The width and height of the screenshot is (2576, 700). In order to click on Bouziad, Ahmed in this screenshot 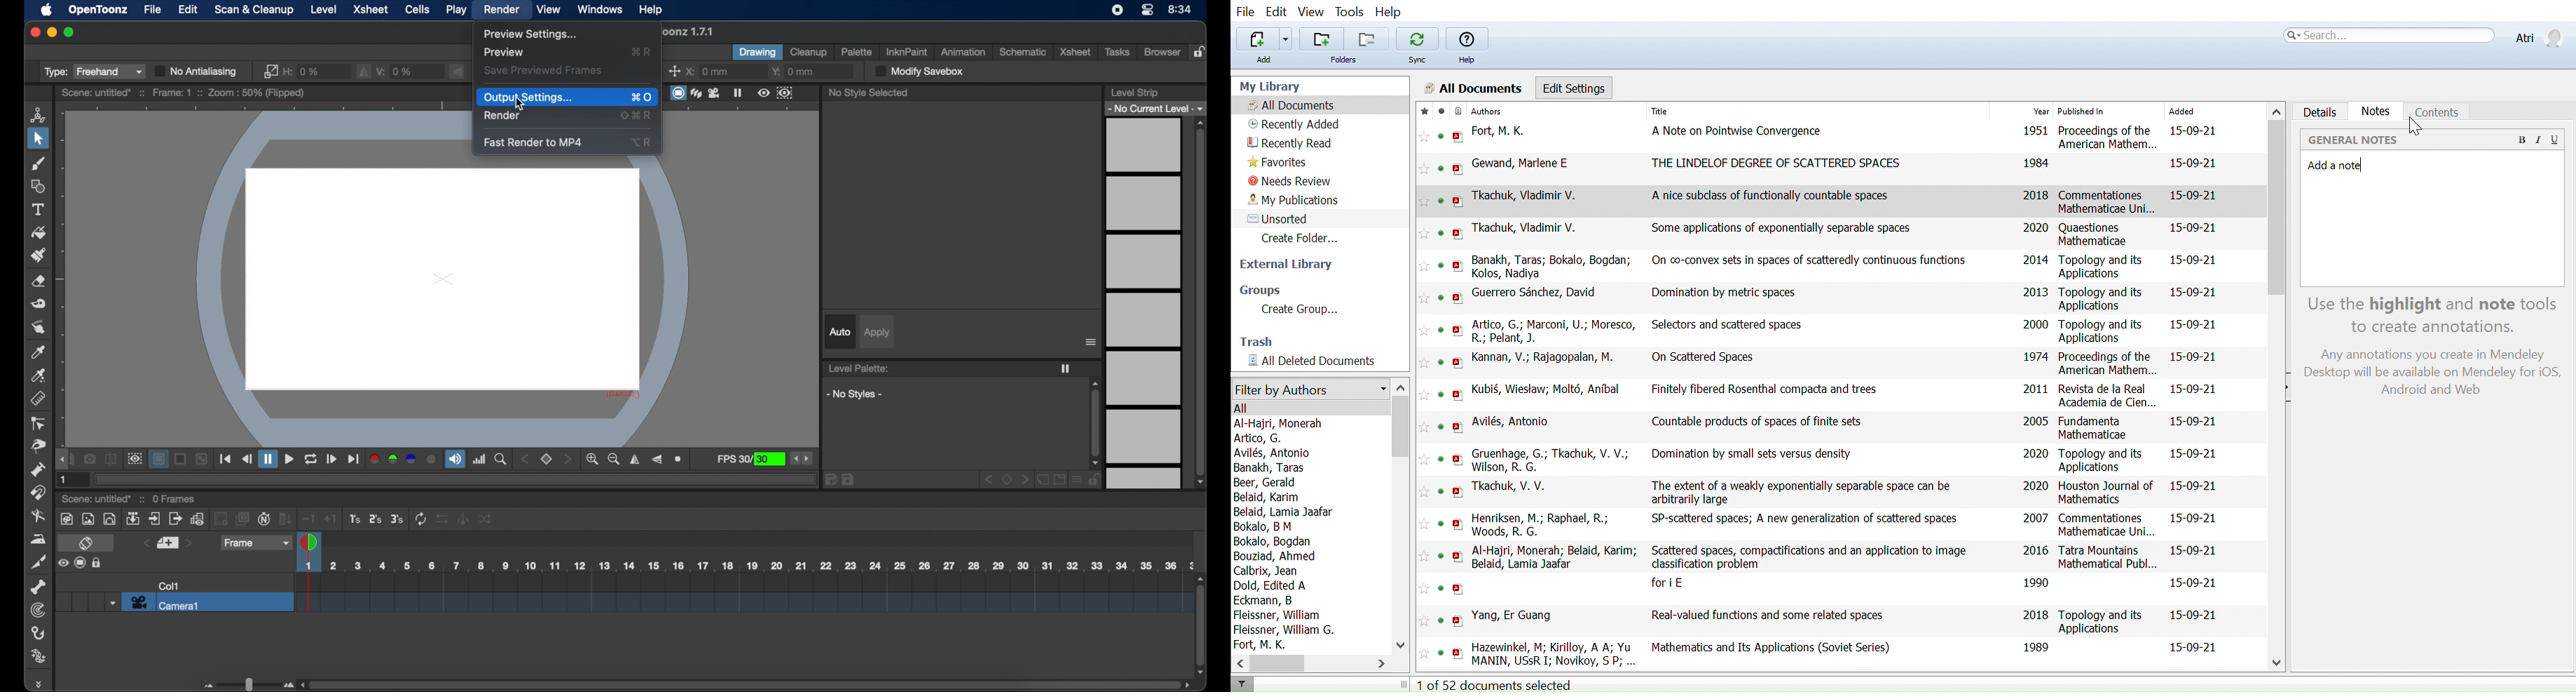, I will do `click(1276, 557)`.